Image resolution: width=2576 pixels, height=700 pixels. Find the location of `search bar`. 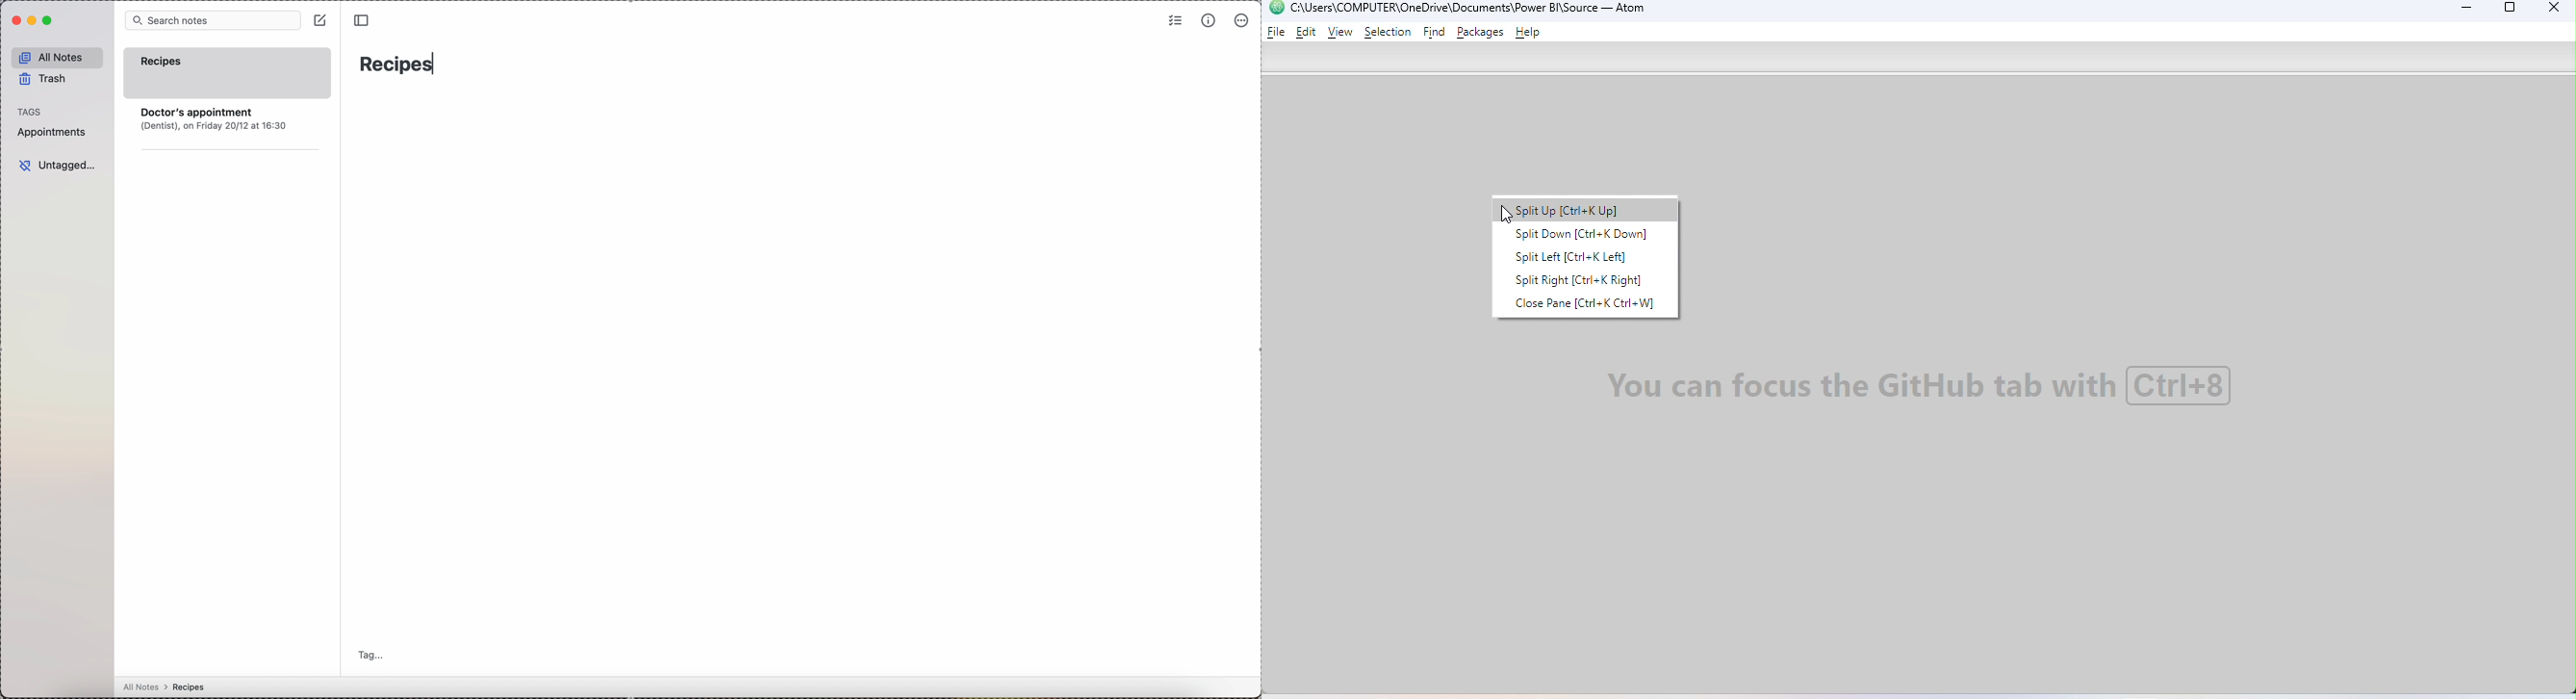

search bar is located at coordinates (212, 20).